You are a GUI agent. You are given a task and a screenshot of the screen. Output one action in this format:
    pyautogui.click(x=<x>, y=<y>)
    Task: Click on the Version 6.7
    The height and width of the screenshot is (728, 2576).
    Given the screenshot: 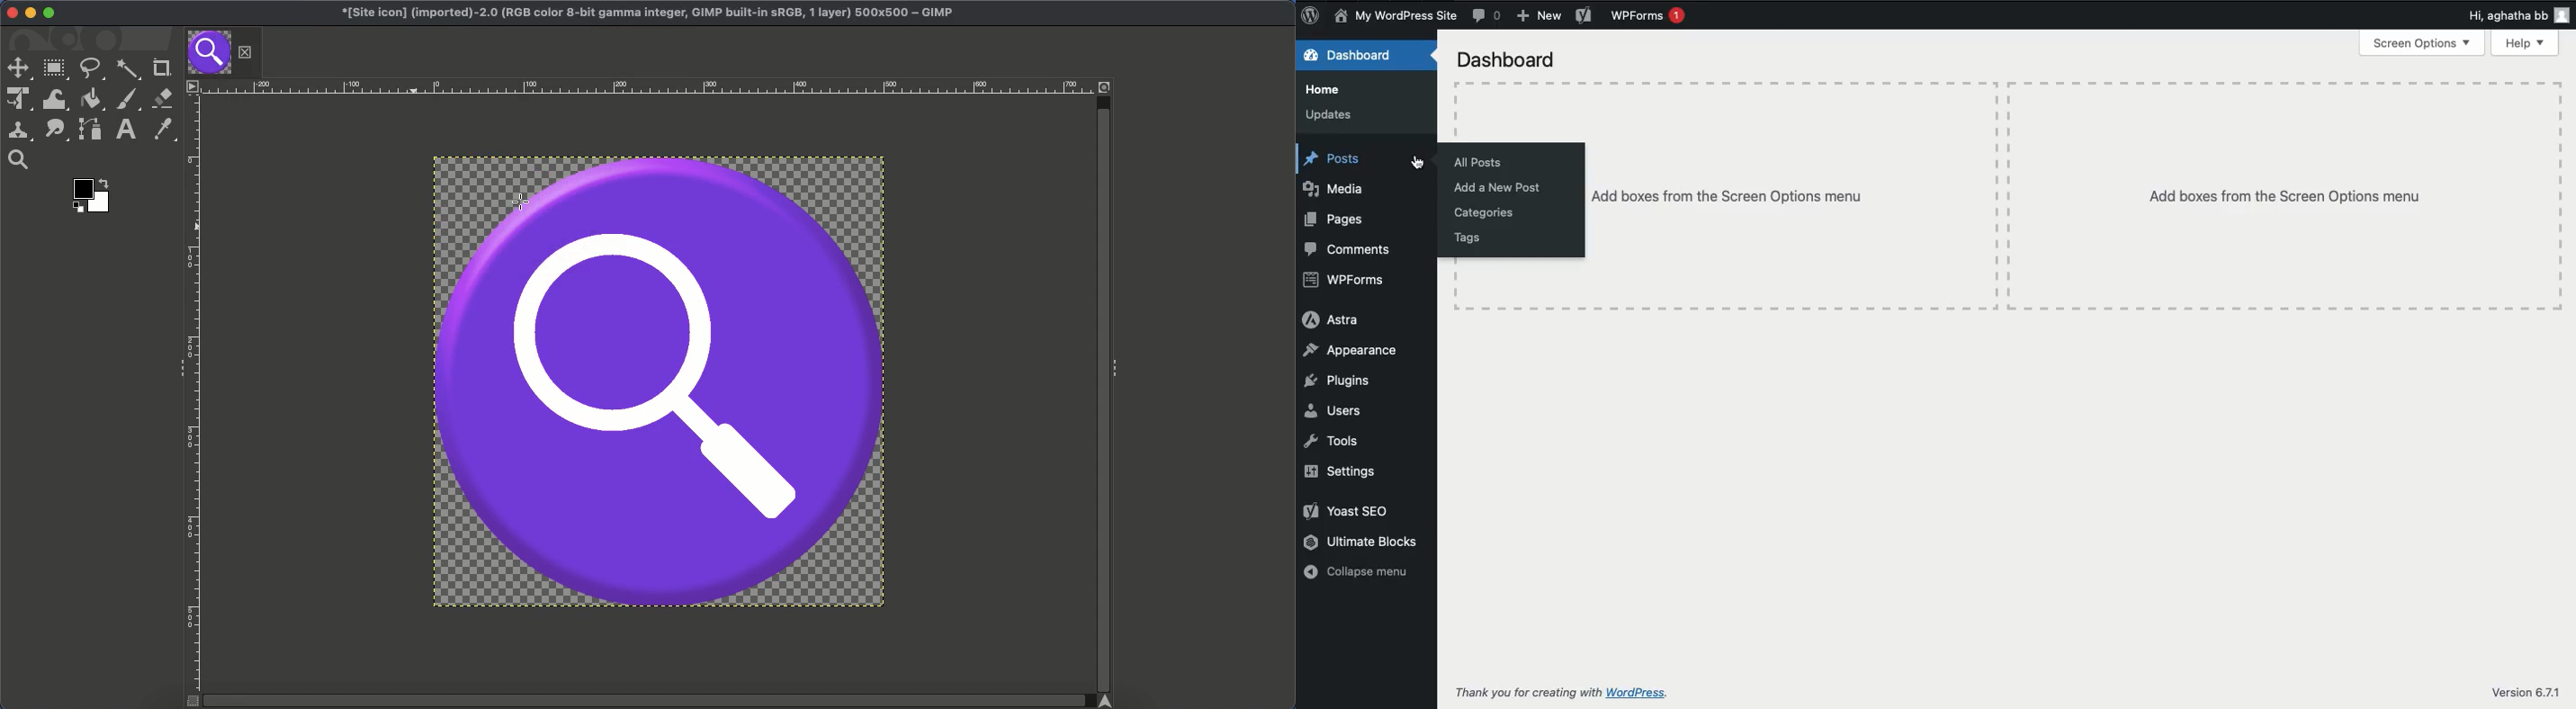 What is the action you would take?
    pyautogui.click(x=2528, y=691)
    